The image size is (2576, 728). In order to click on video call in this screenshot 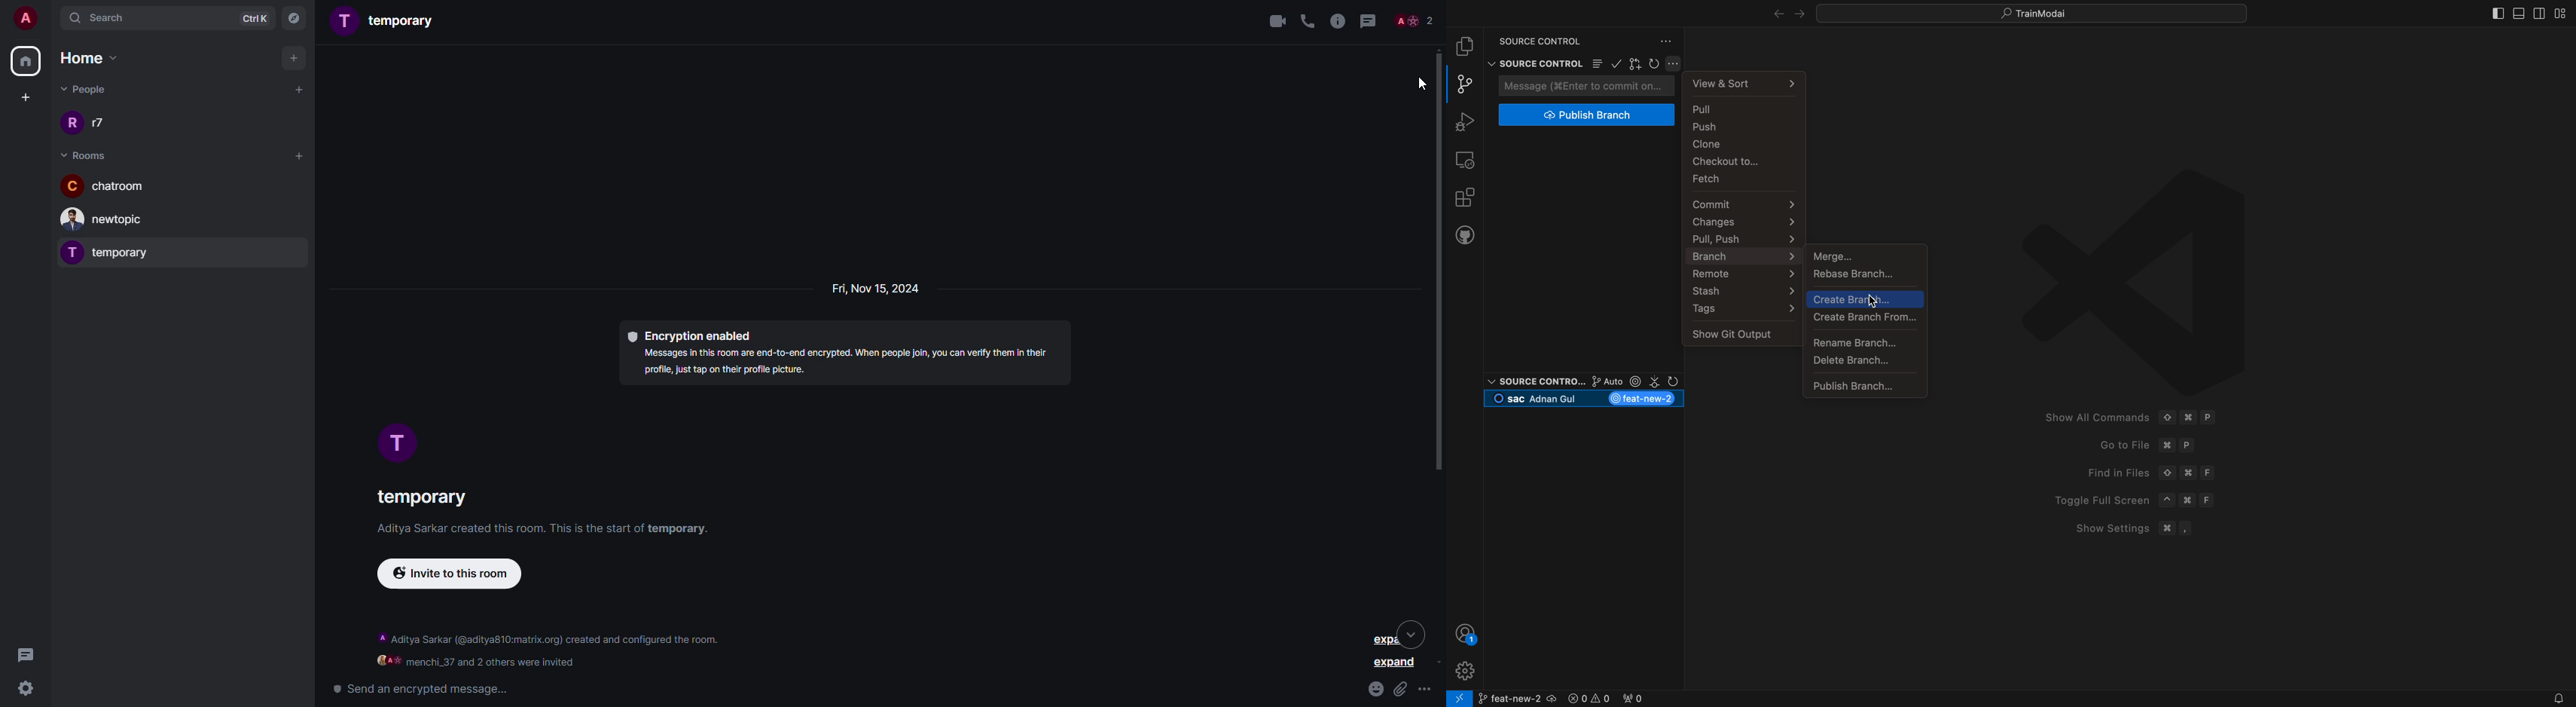, I will do `click(1271, 20)`.